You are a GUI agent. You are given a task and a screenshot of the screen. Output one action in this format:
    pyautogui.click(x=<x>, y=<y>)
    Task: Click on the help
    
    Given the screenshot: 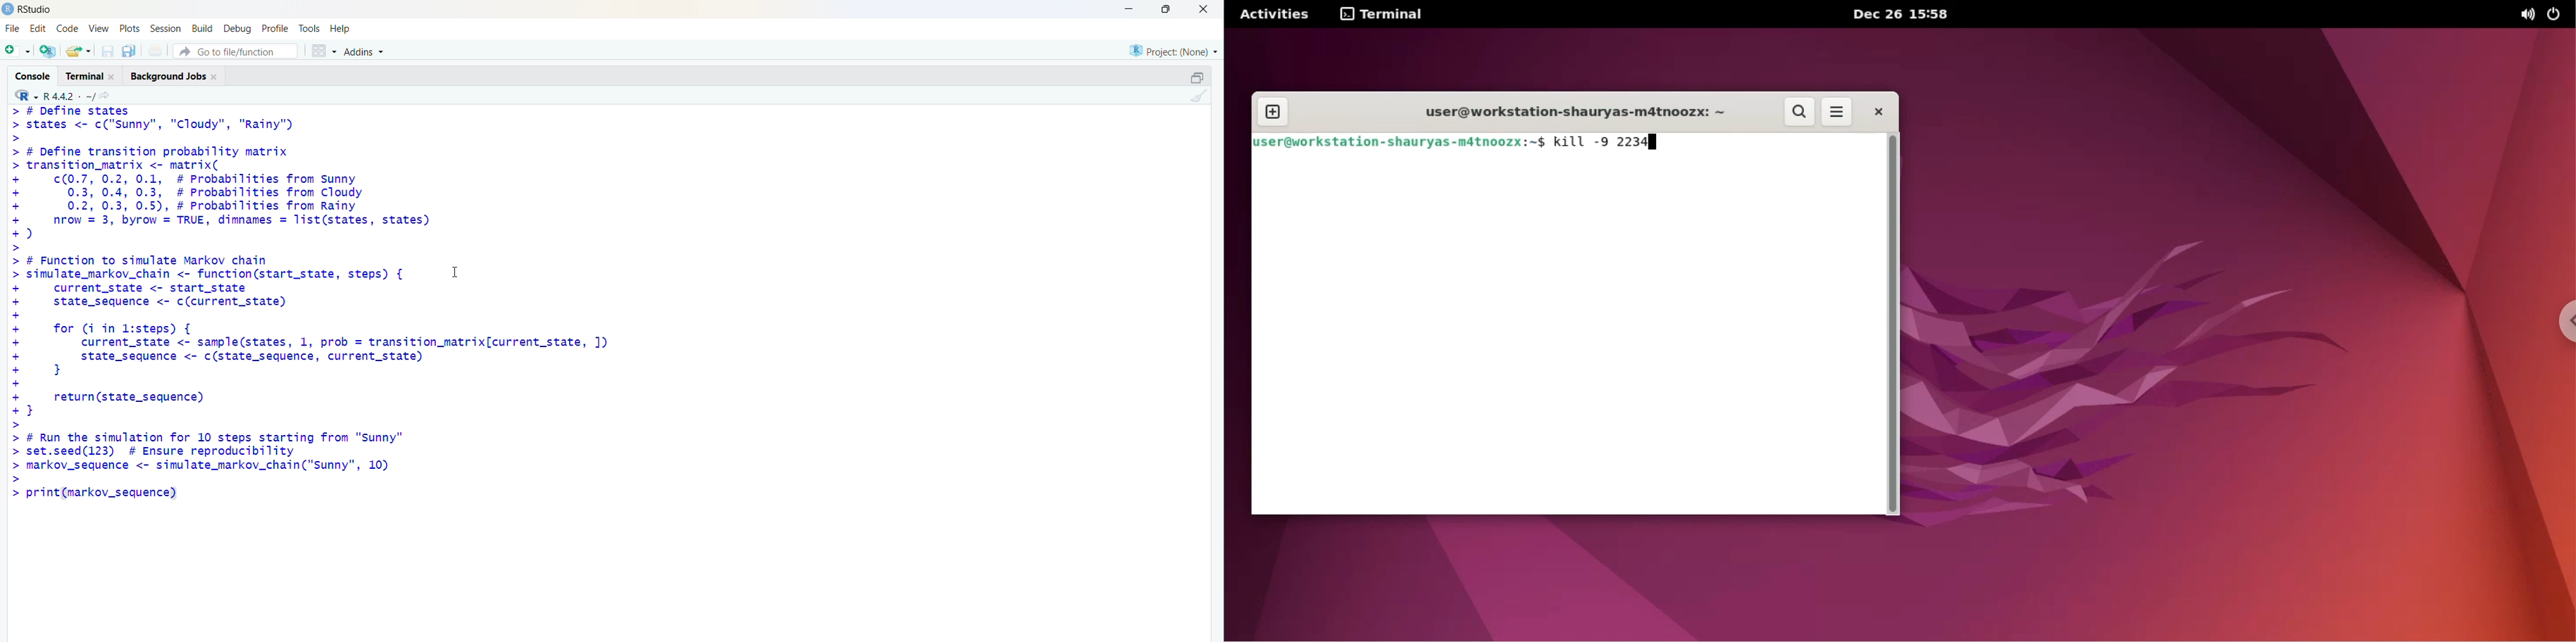 What is the action you would take?
    pyautogui.click(x=342, y=28)
    